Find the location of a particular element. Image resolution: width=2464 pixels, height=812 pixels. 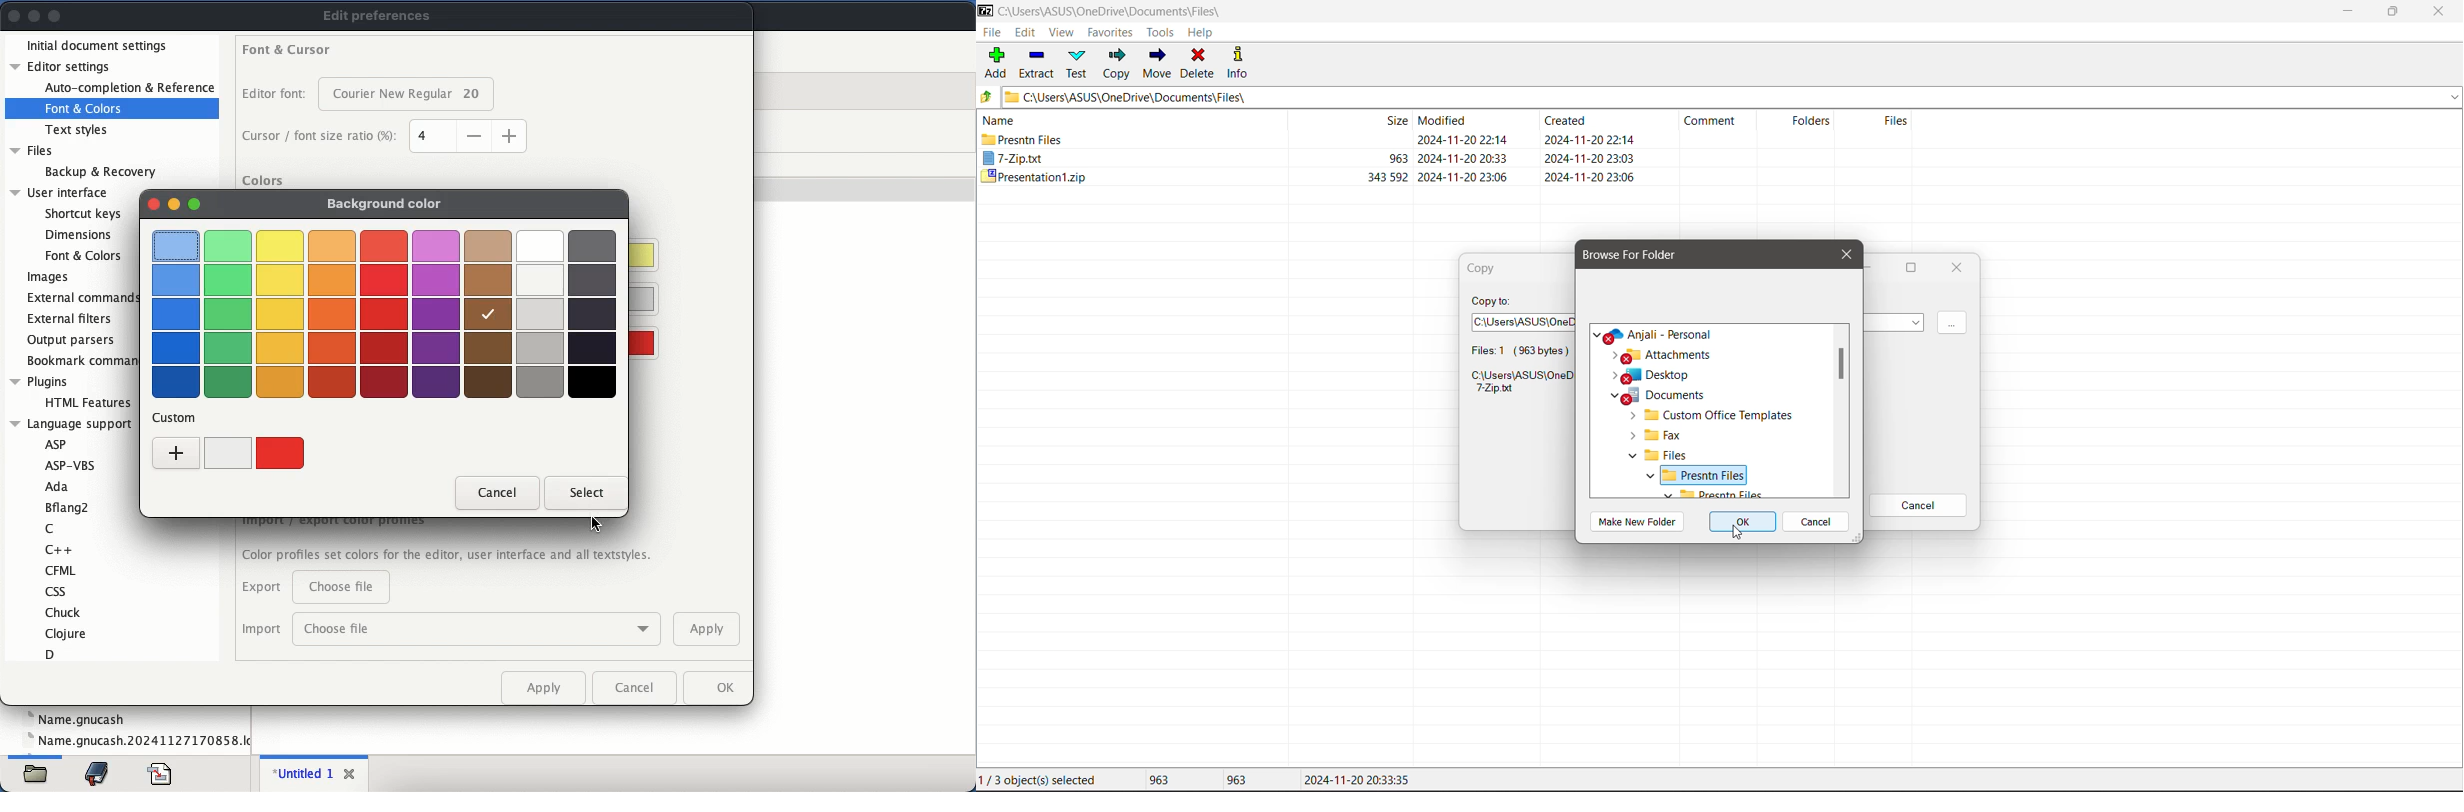

Move is located at coordinates (1160, 64).